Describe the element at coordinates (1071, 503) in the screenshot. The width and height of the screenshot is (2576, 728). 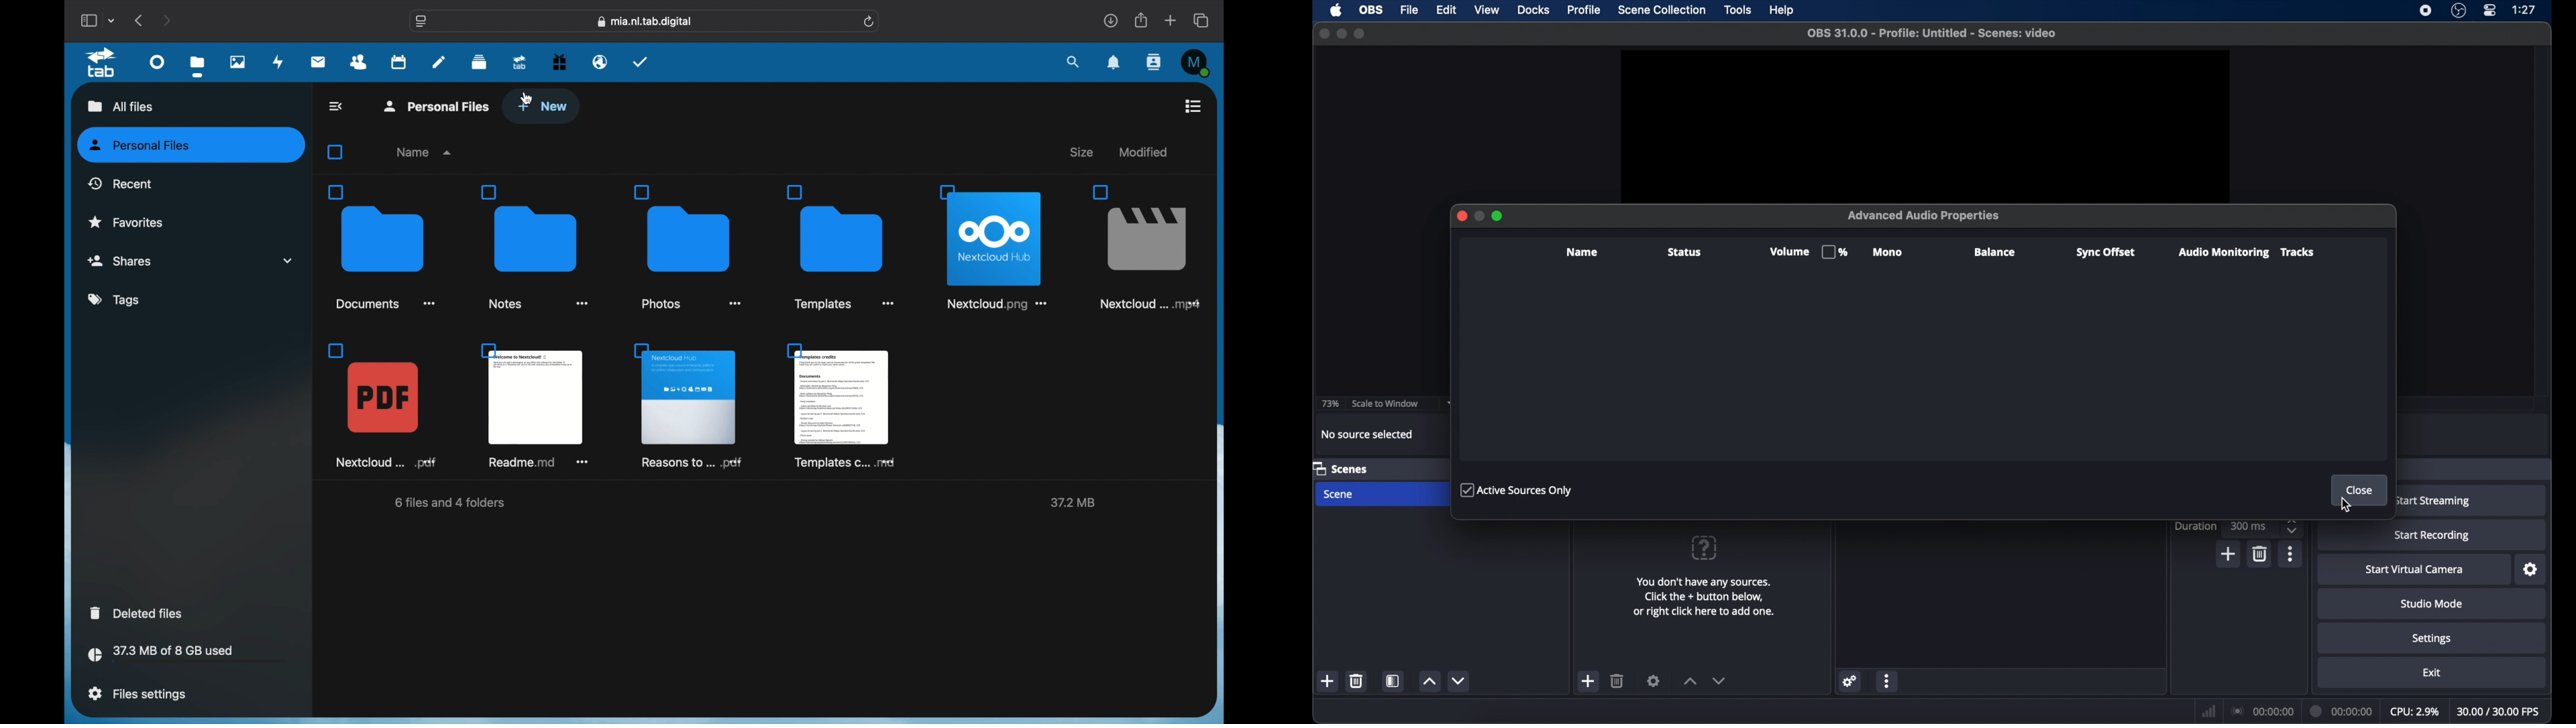
I see `37.2 MB` at that location.